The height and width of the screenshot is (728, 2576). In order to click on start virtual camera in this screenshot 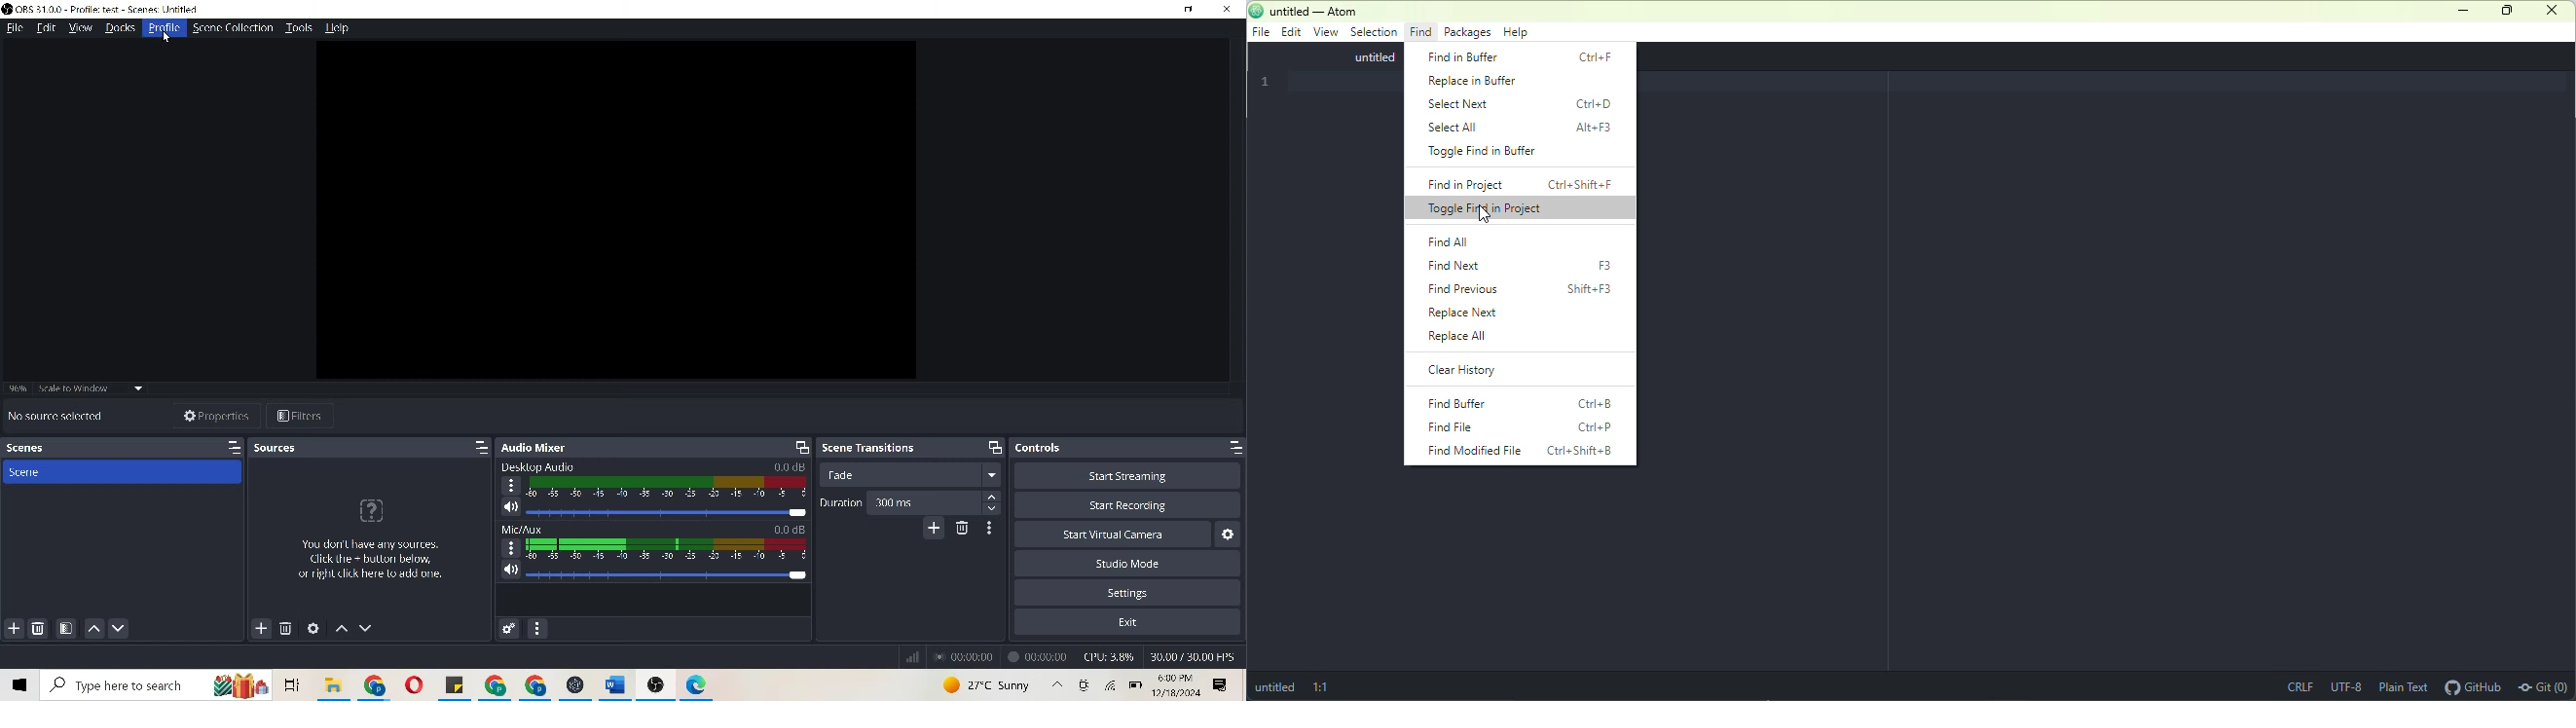, I will do `click(1125, 537)`.